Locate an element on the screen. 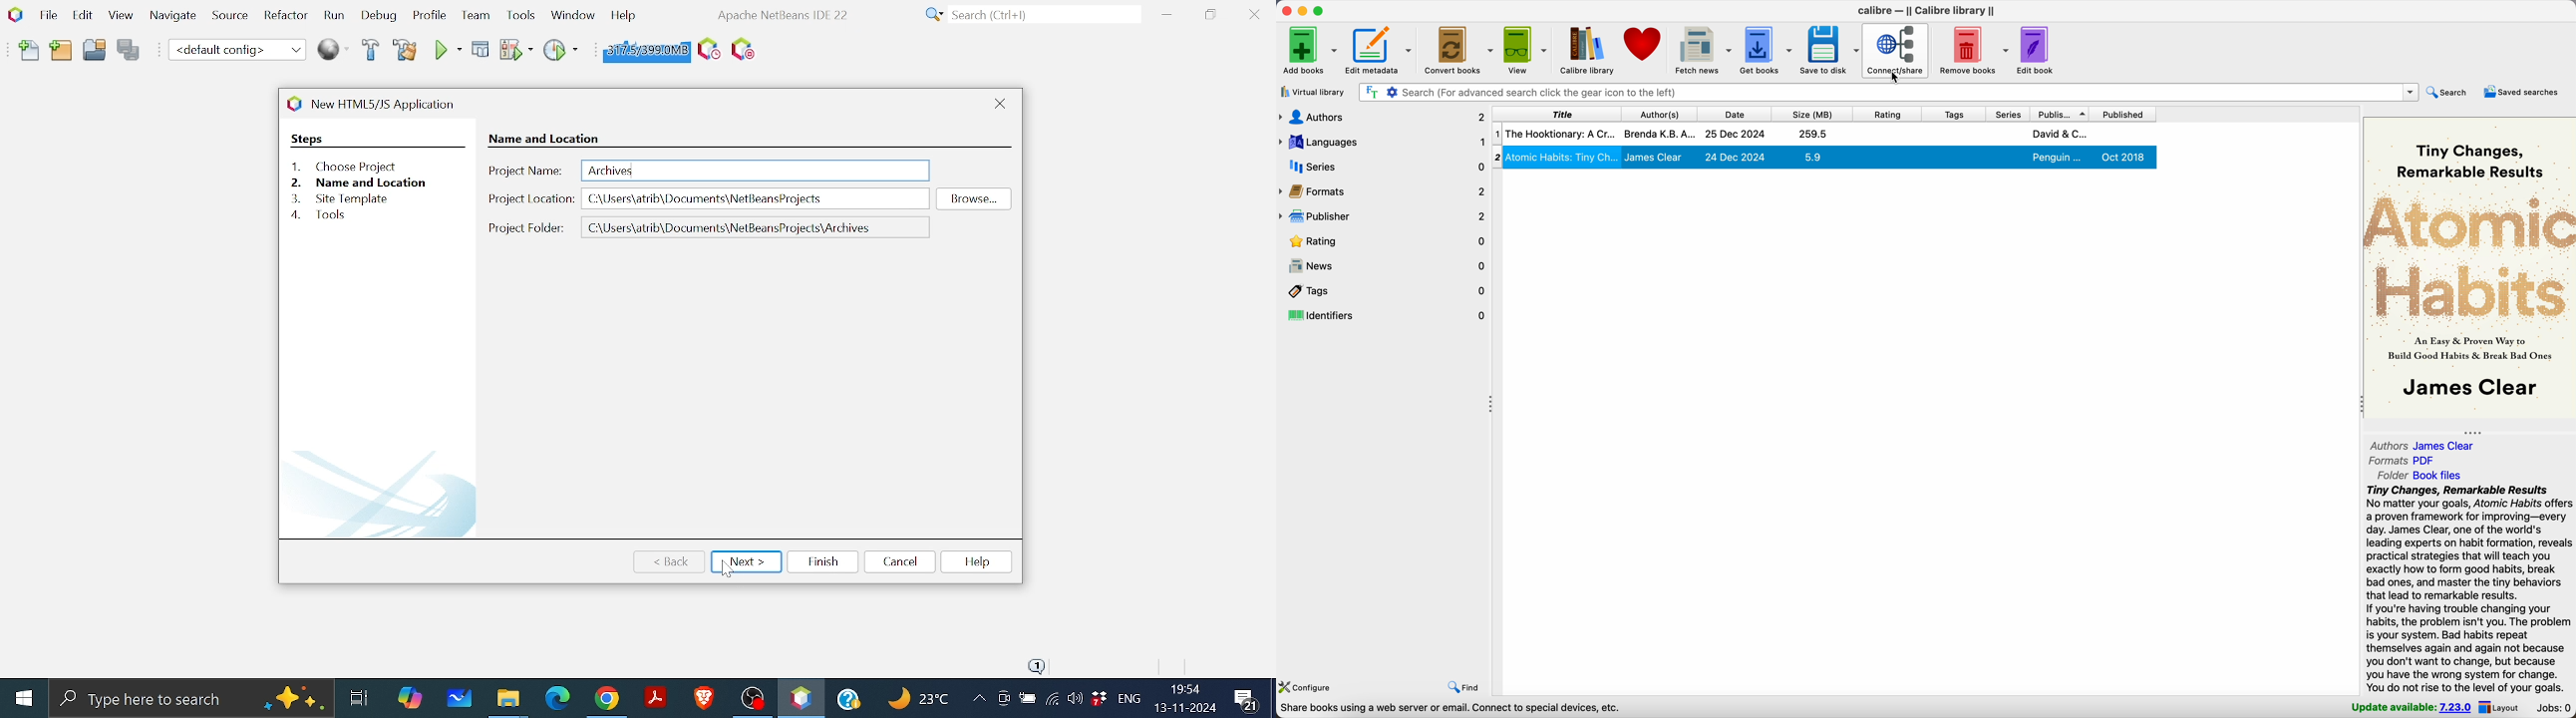  Files is located at coordinates (508, 700).